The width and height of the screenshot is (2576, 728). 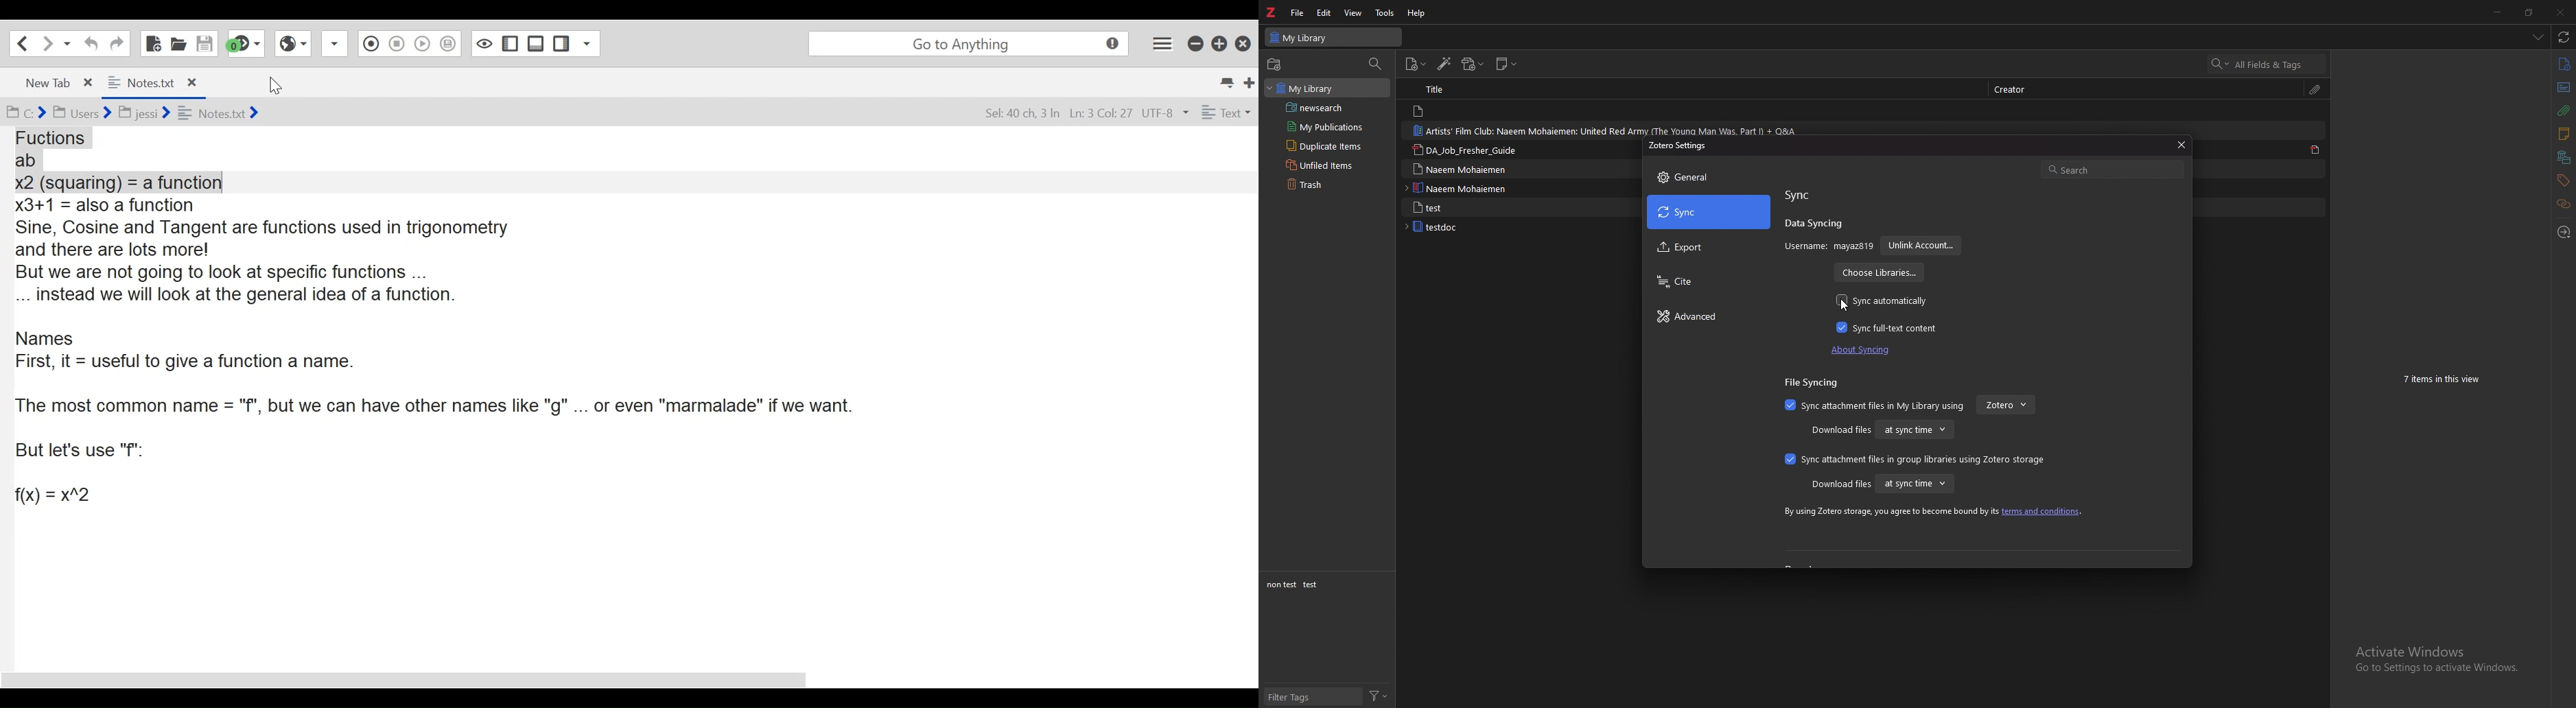 I want to click on username: mayaz819, so click(x=1829, y=246).